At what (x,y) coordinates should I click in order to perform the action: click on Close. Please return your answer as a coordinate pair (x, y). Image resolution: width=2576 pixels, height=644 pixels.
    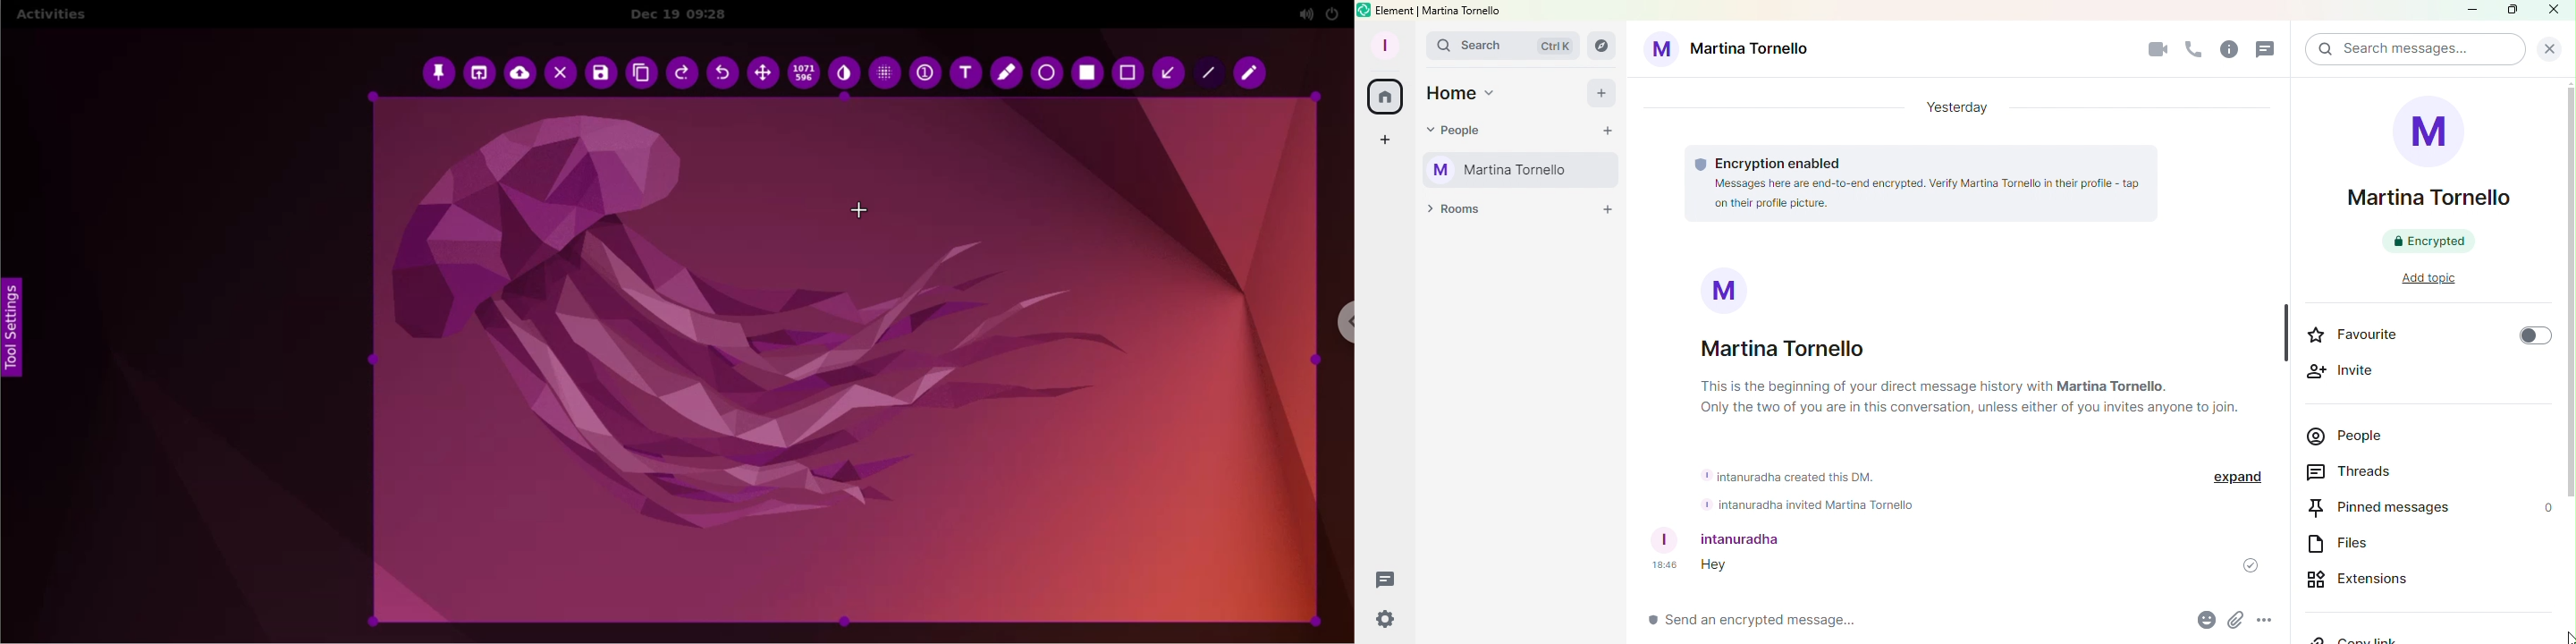
    Looking at the image, I should click on (2555, 10).